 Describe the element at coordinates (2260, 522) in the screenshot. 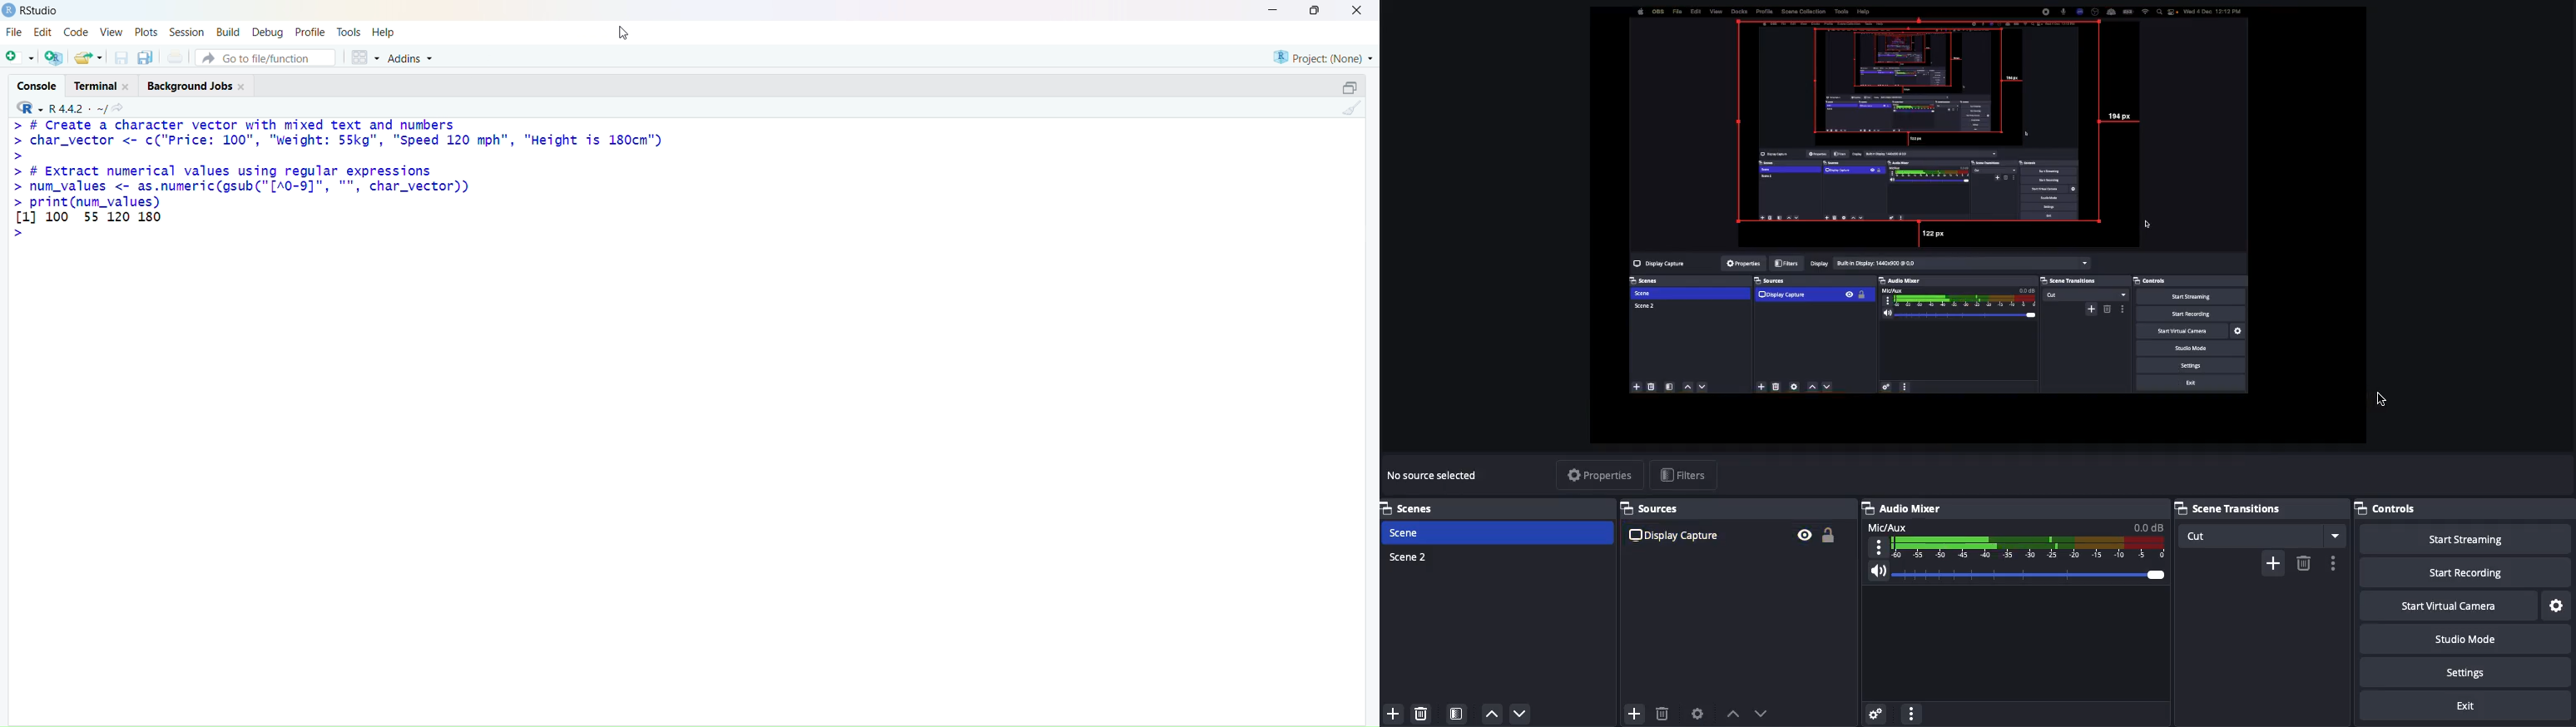

I see `Scene transitions` at that location.